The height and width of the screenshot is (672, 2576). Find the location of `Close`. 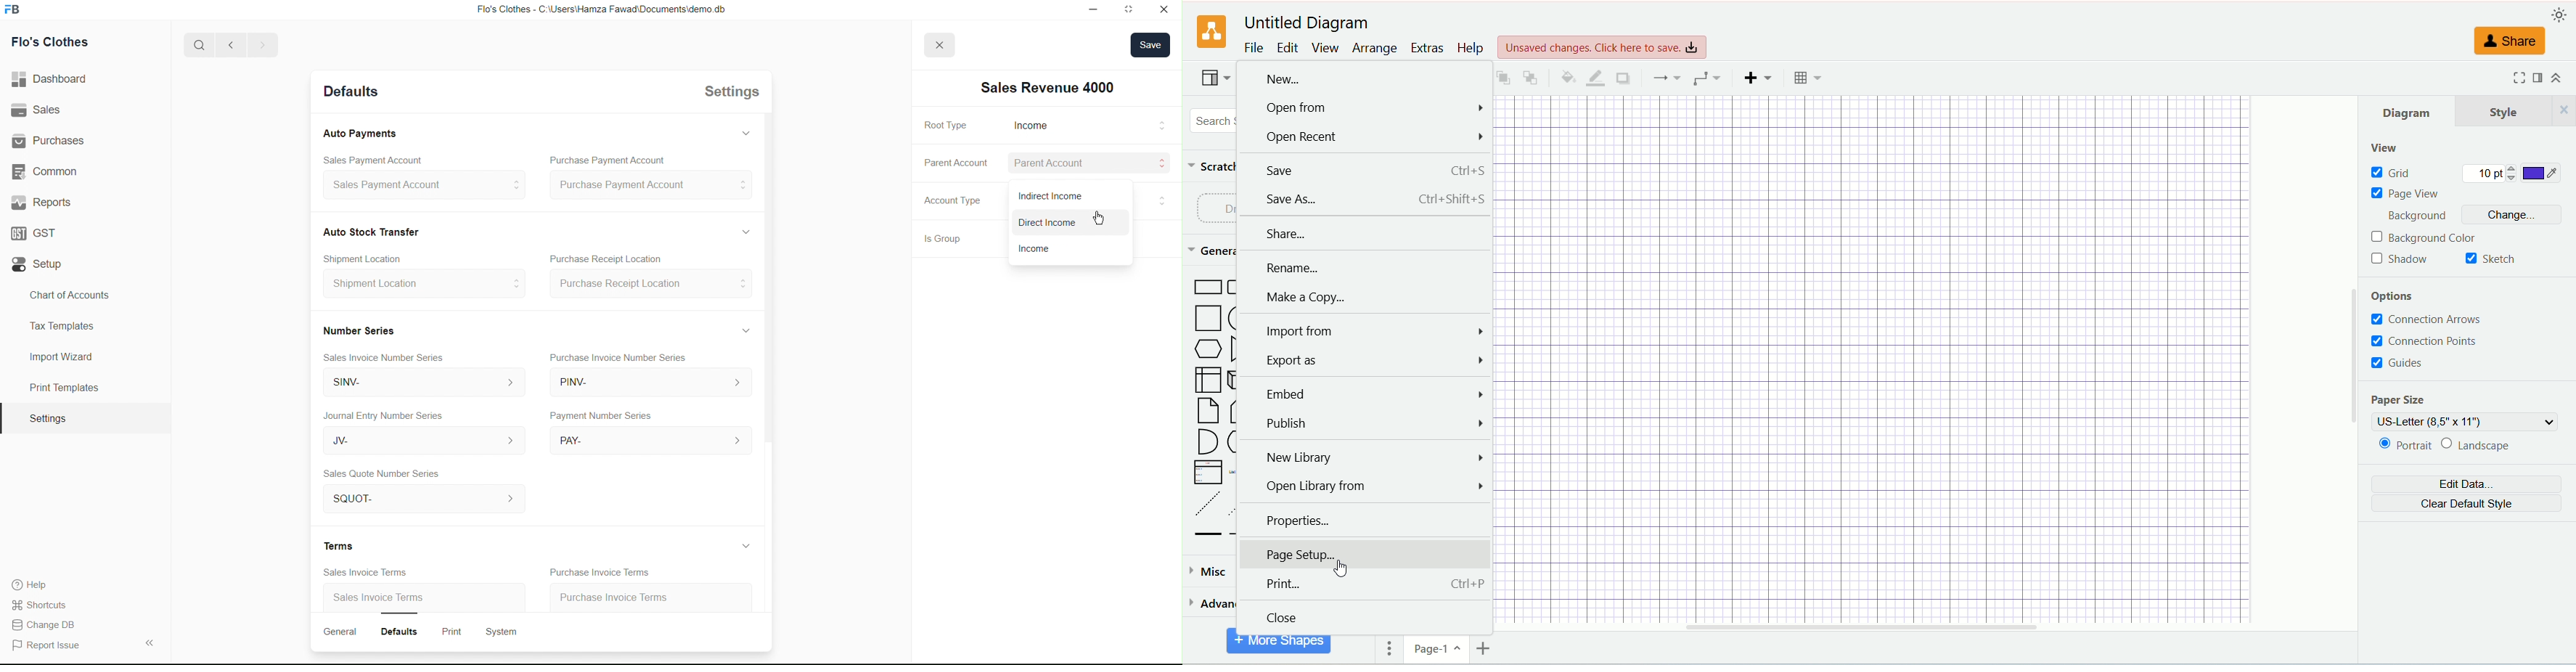

Close is located at coordinates (1163, 9).